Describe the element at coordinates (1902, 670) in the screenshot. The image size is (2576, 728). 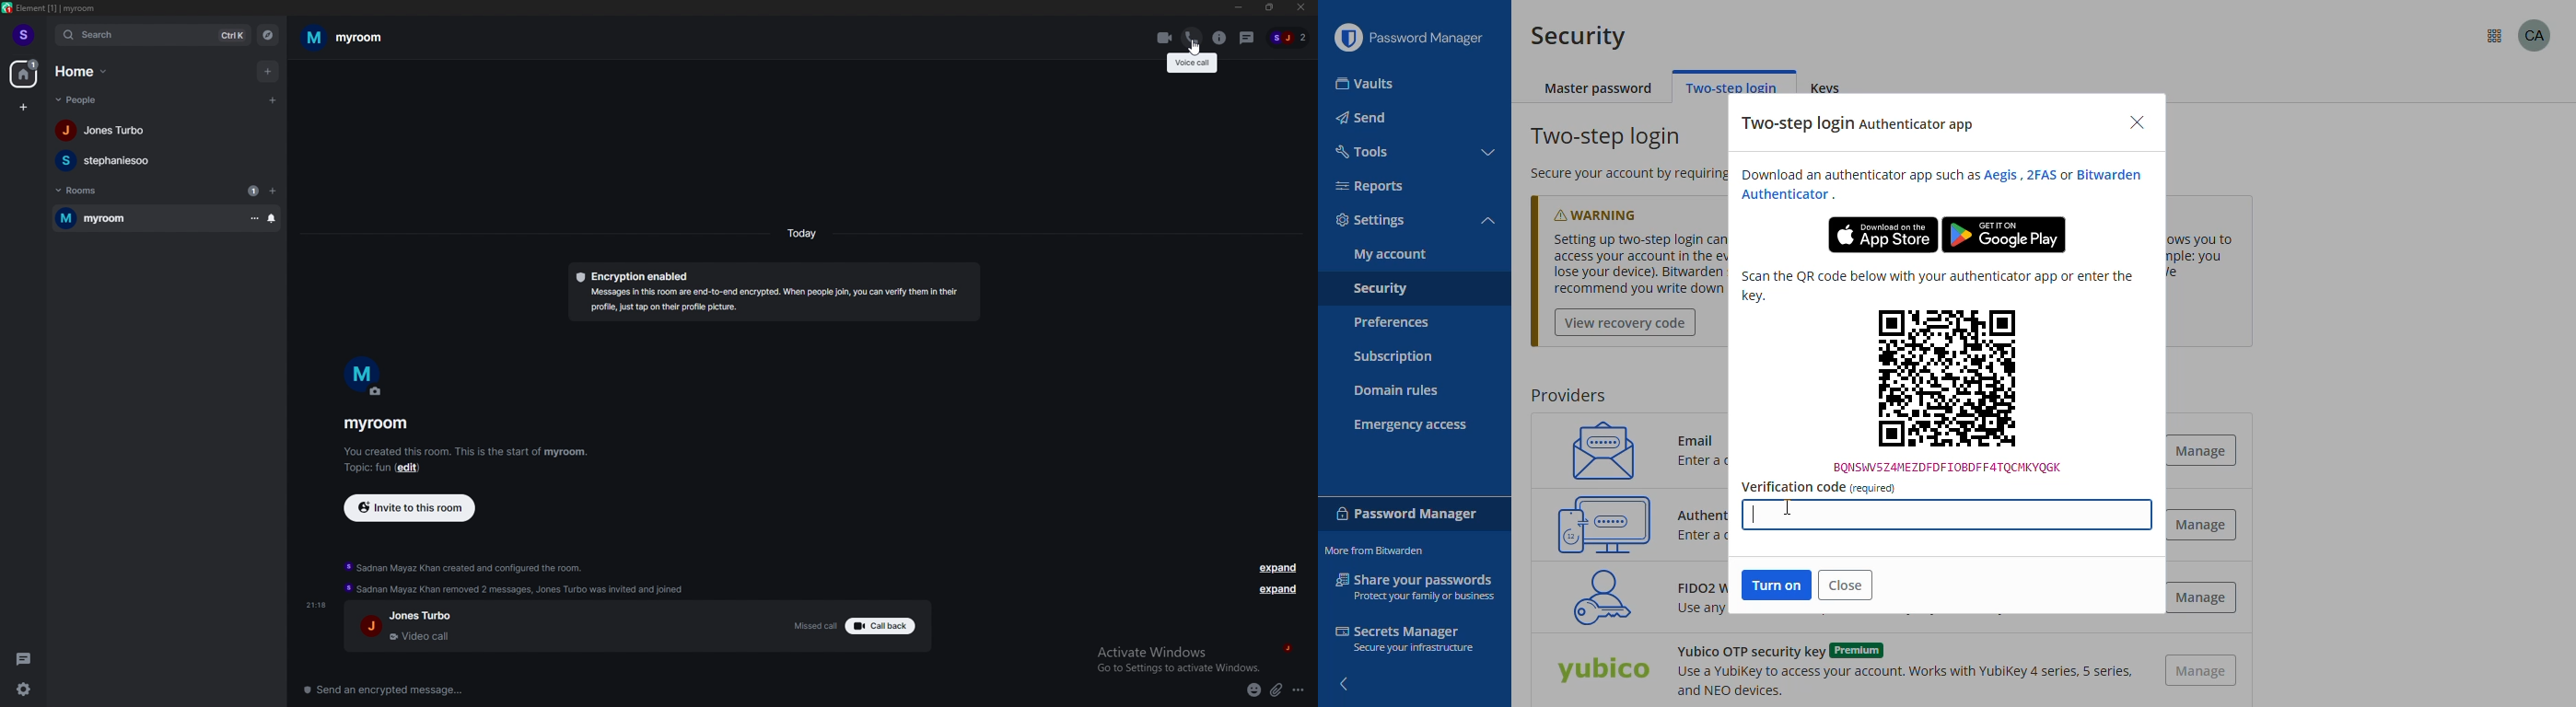
I see `Yubico OTP security key (Premium)Use a YubiKey to access your account. Works with Yubikey 4 series, 5 series,and NEO devices.` at that location.